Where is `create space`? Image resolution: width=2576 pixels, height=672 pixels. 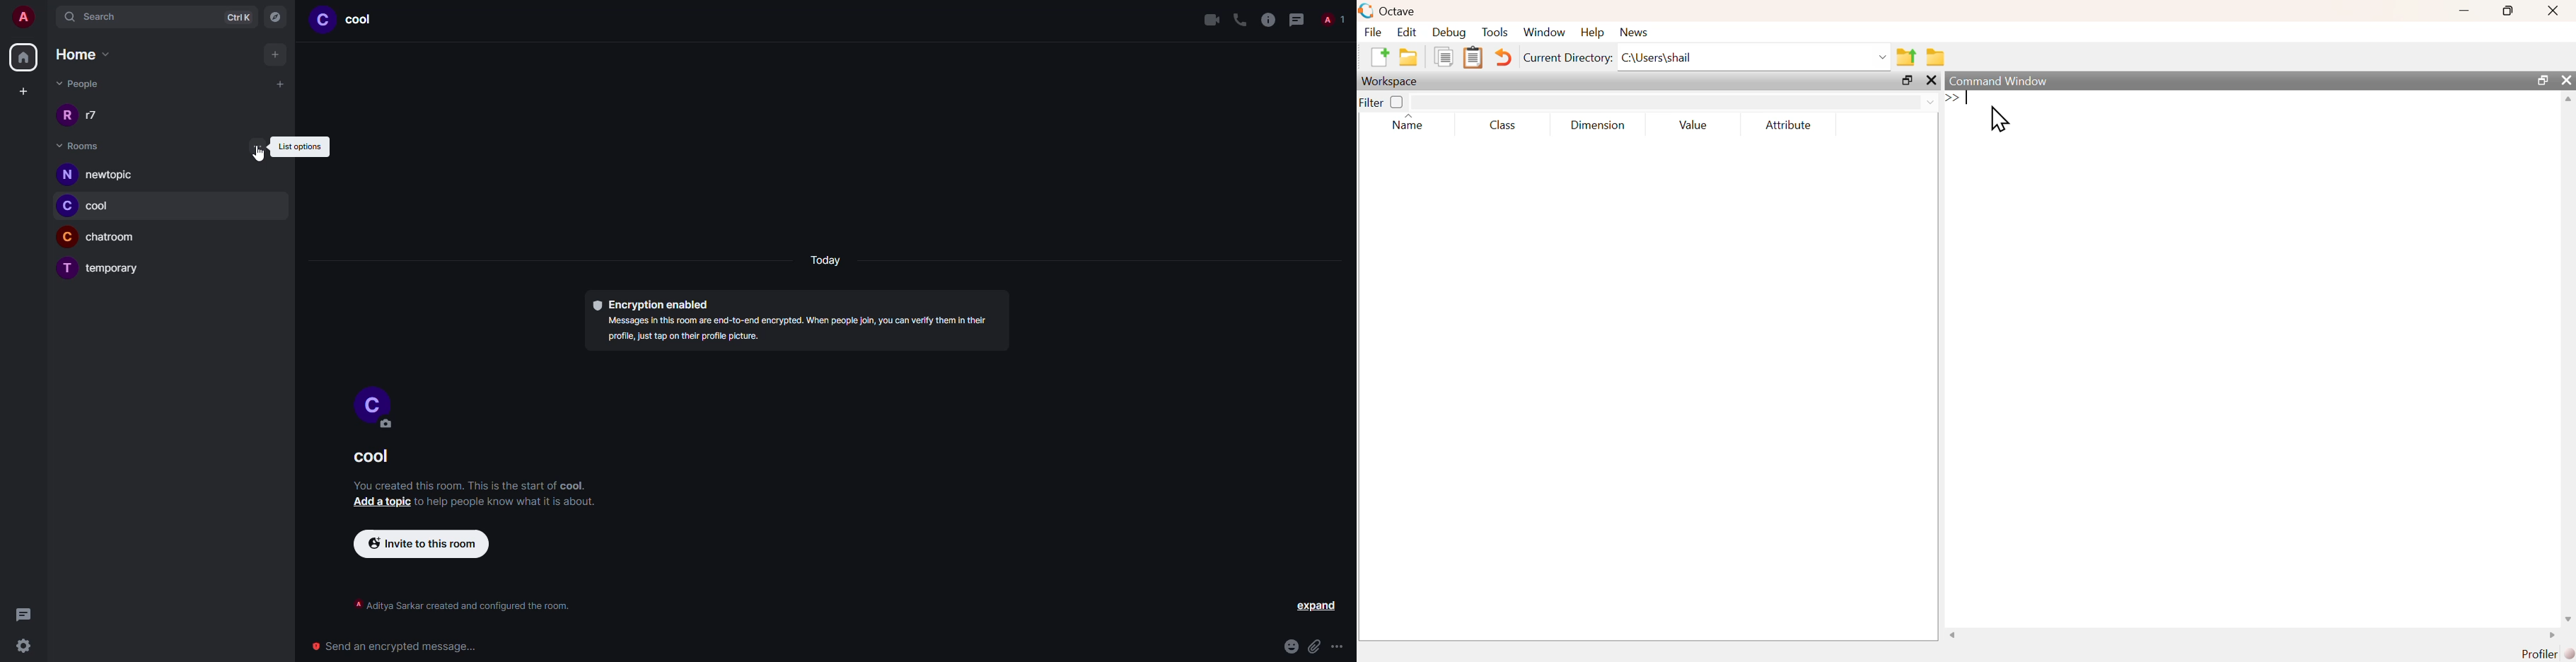 create space is located at coordinates (20, 91).